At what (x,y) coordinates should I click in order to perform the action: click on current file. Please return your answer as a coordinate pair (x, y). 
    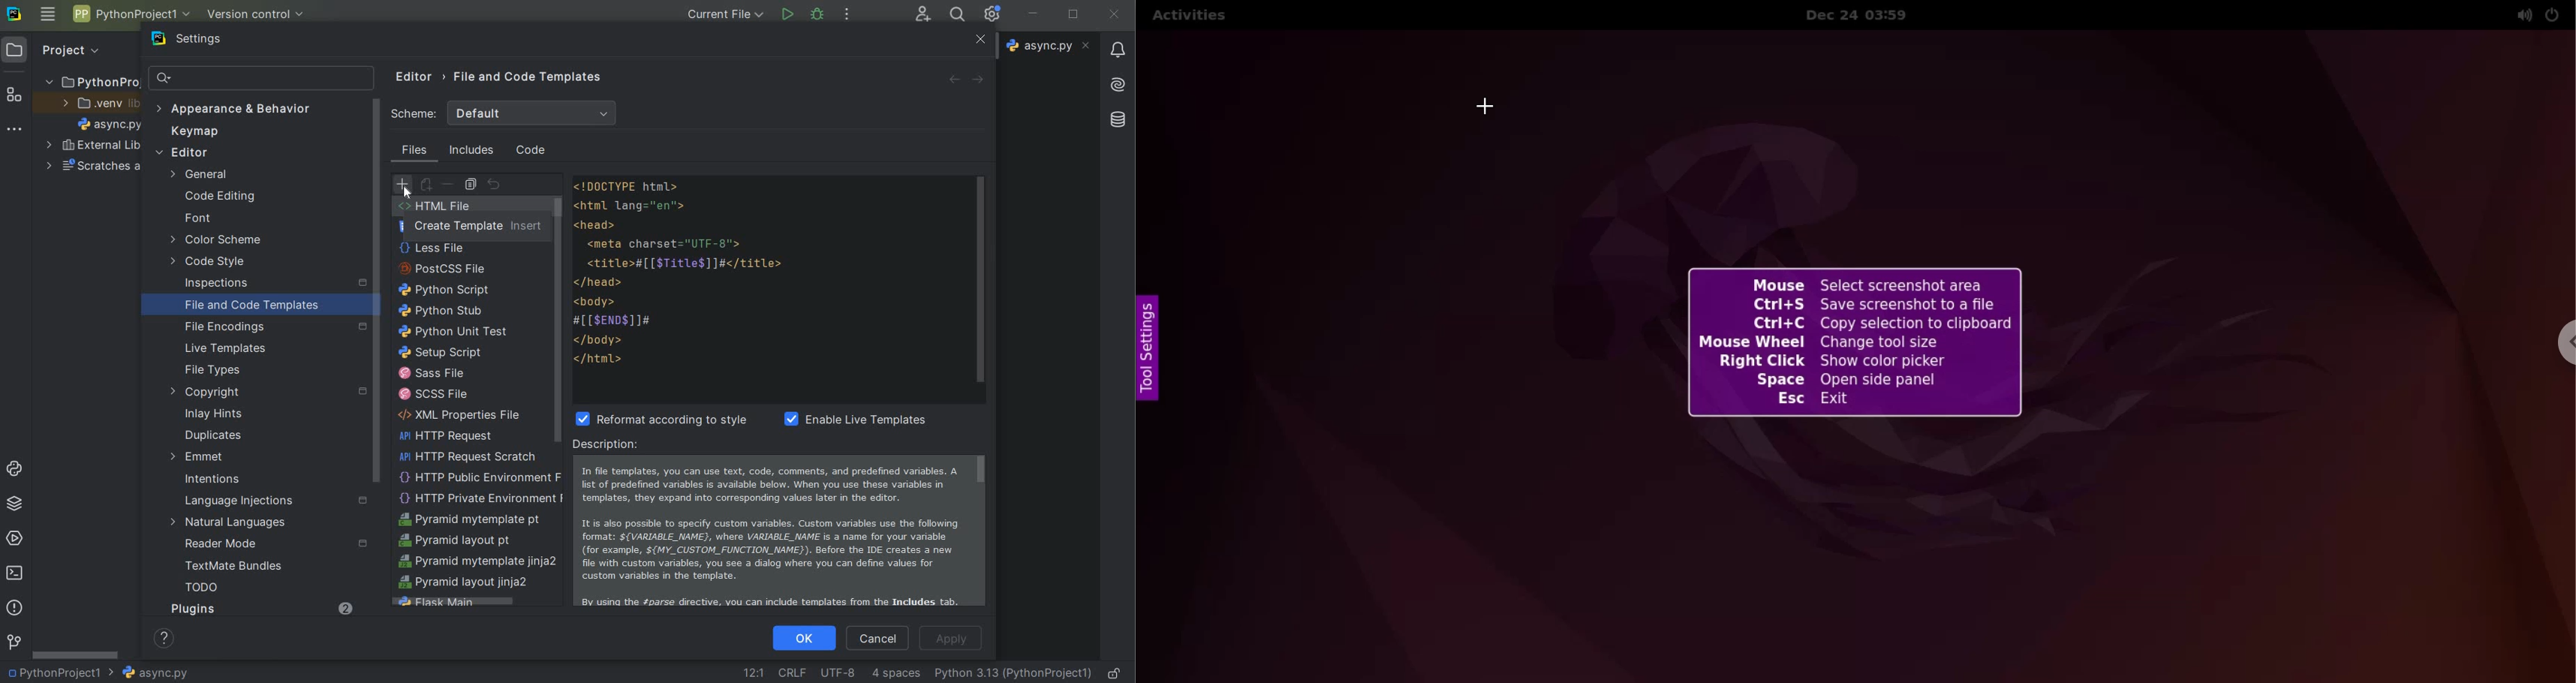
    Looking at the image, I should click on (724, 15).